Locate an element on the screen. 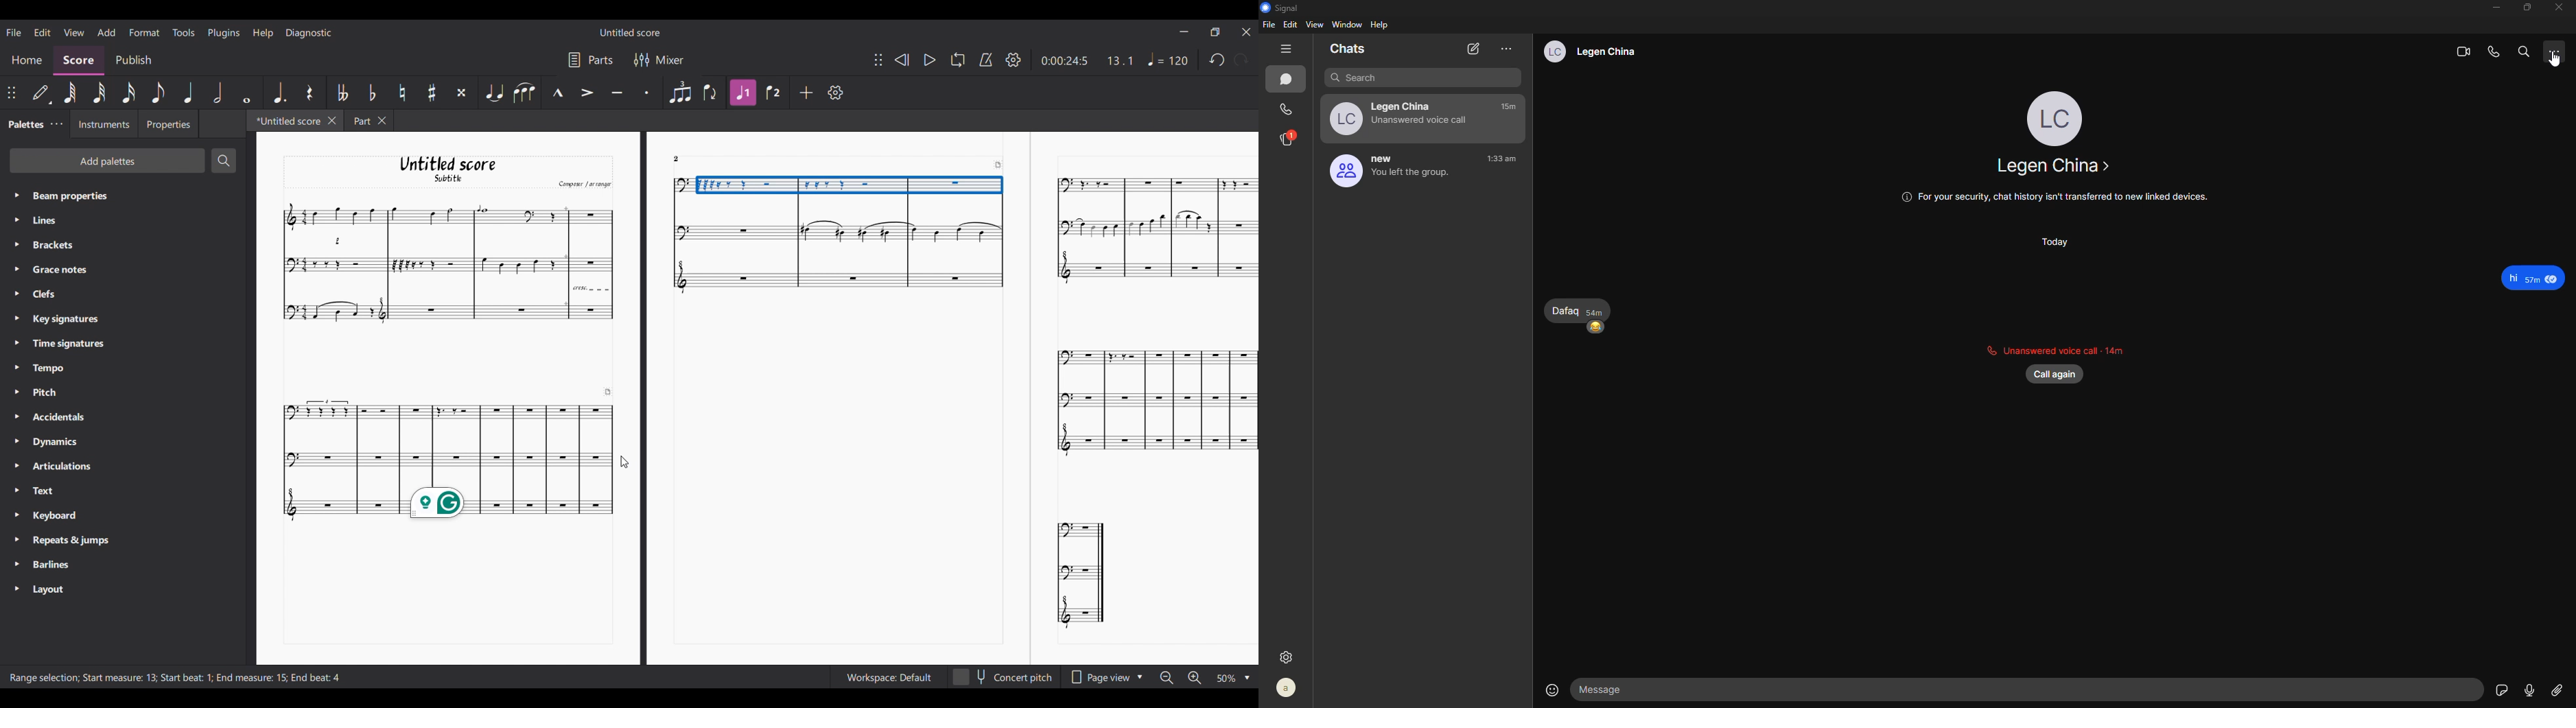 This screenshot has height=728, width=2576. Add is located at coordinates (807, 92).